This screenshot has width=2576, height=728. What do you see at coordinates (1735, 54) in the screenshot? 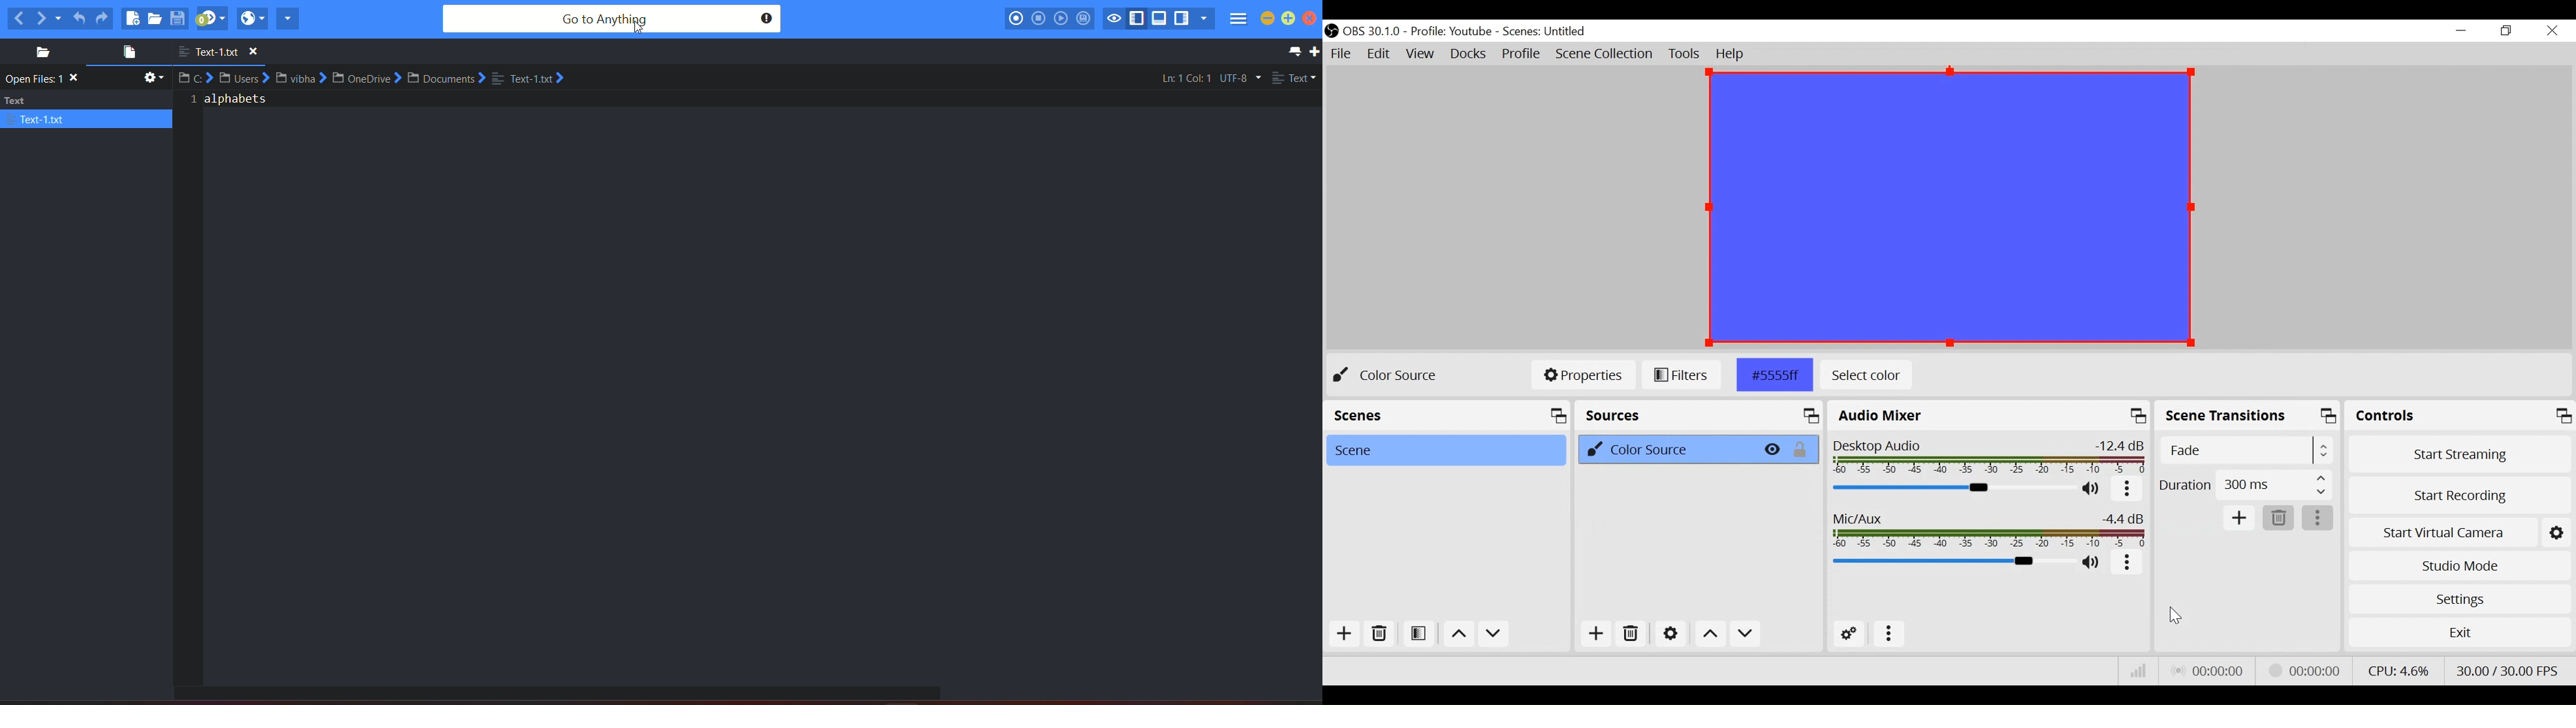
I see `Help` at bounding box center [1735, 54].